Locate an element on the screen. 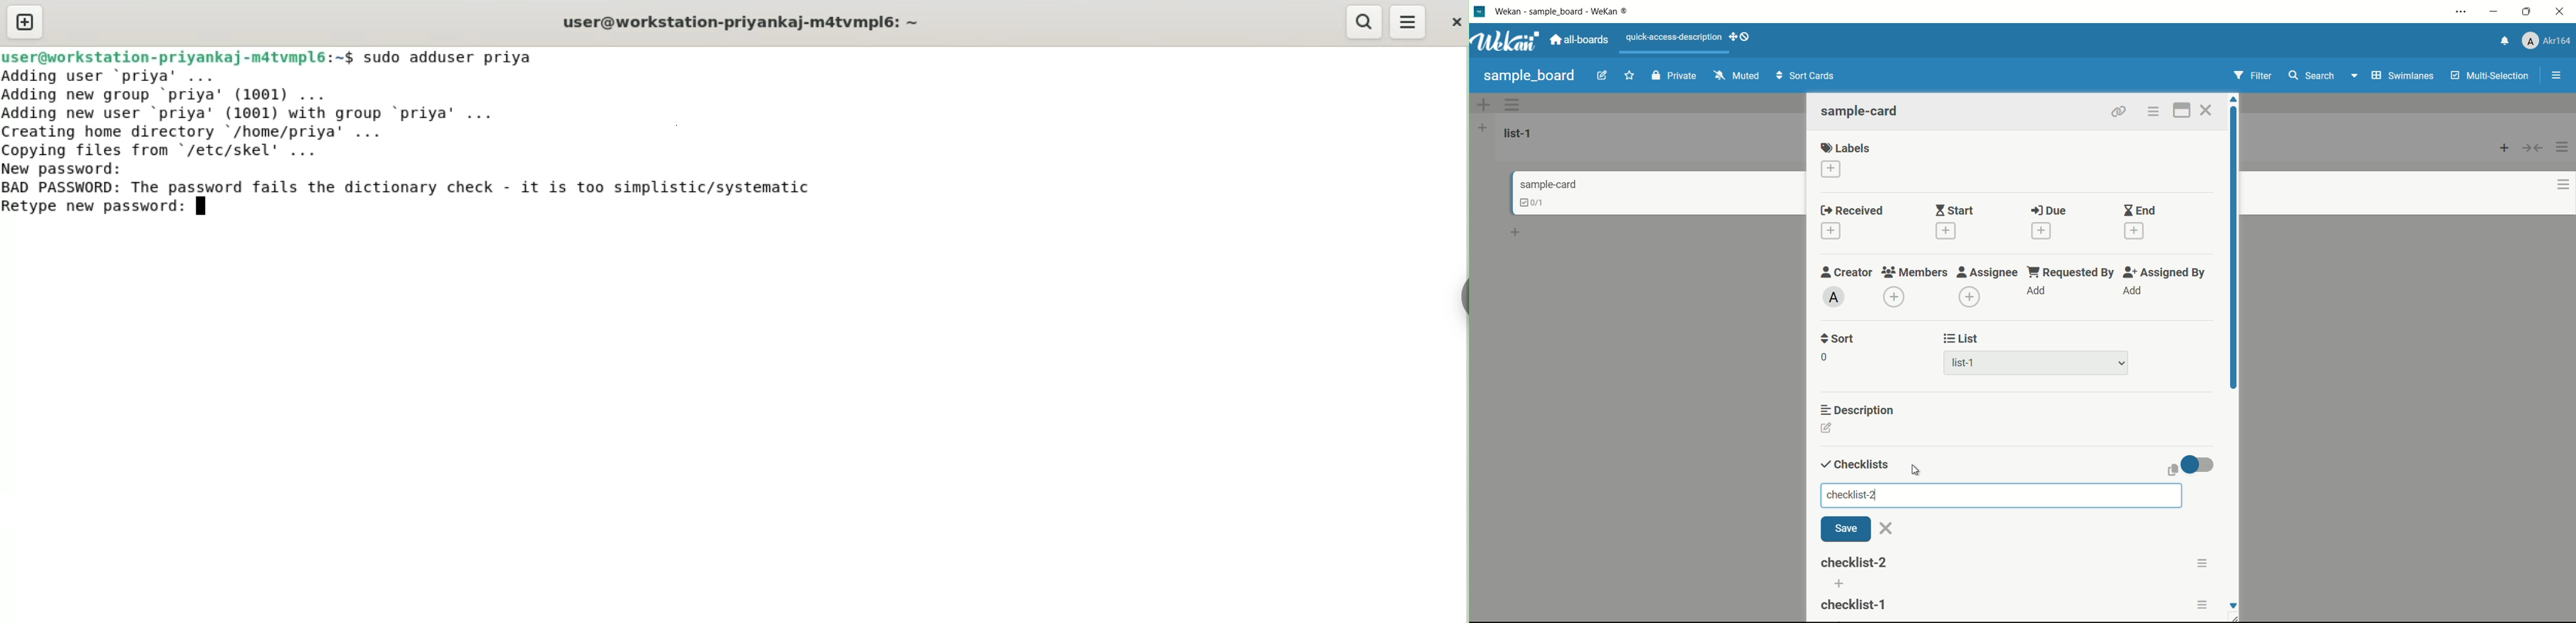  board name is located at coordinates (1529, 76).